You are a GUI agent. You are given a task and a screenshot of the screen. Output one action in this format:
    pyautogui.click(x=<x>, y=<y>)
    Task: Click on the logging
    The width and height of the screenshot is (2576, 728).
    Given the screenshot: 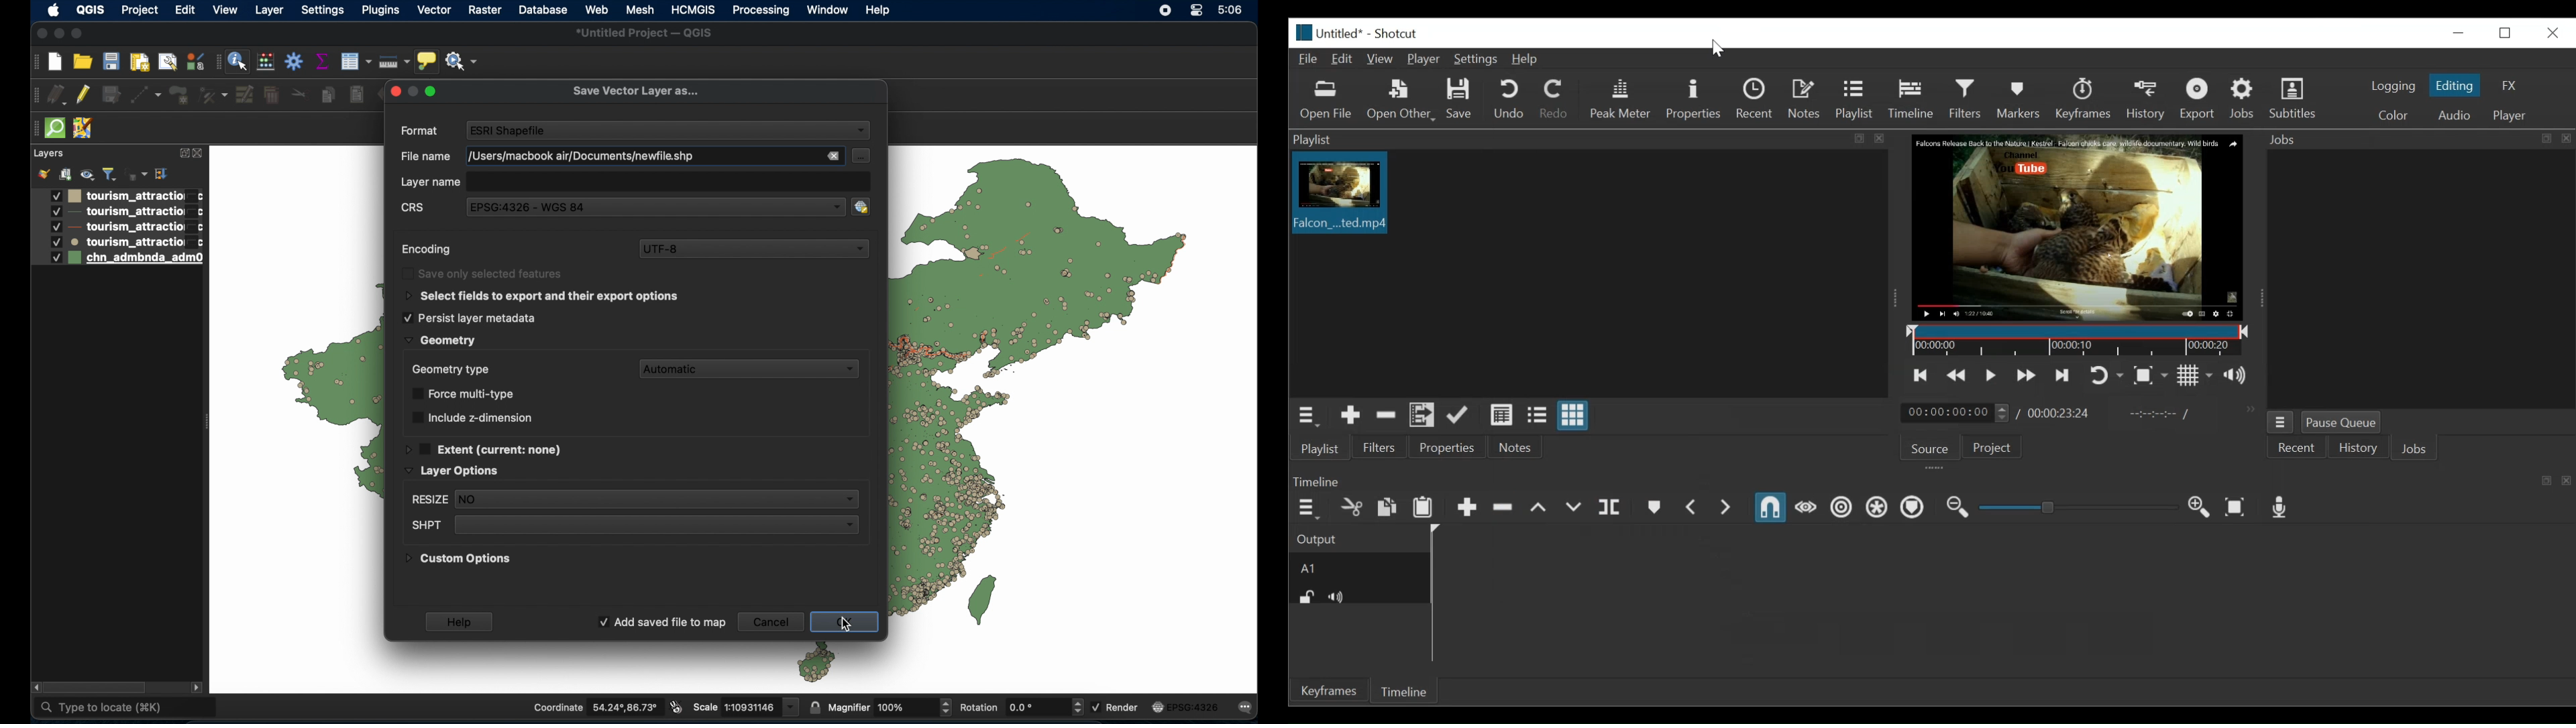 What is the action you would take?
    pyautogui.click(x=2392, y=87)
    